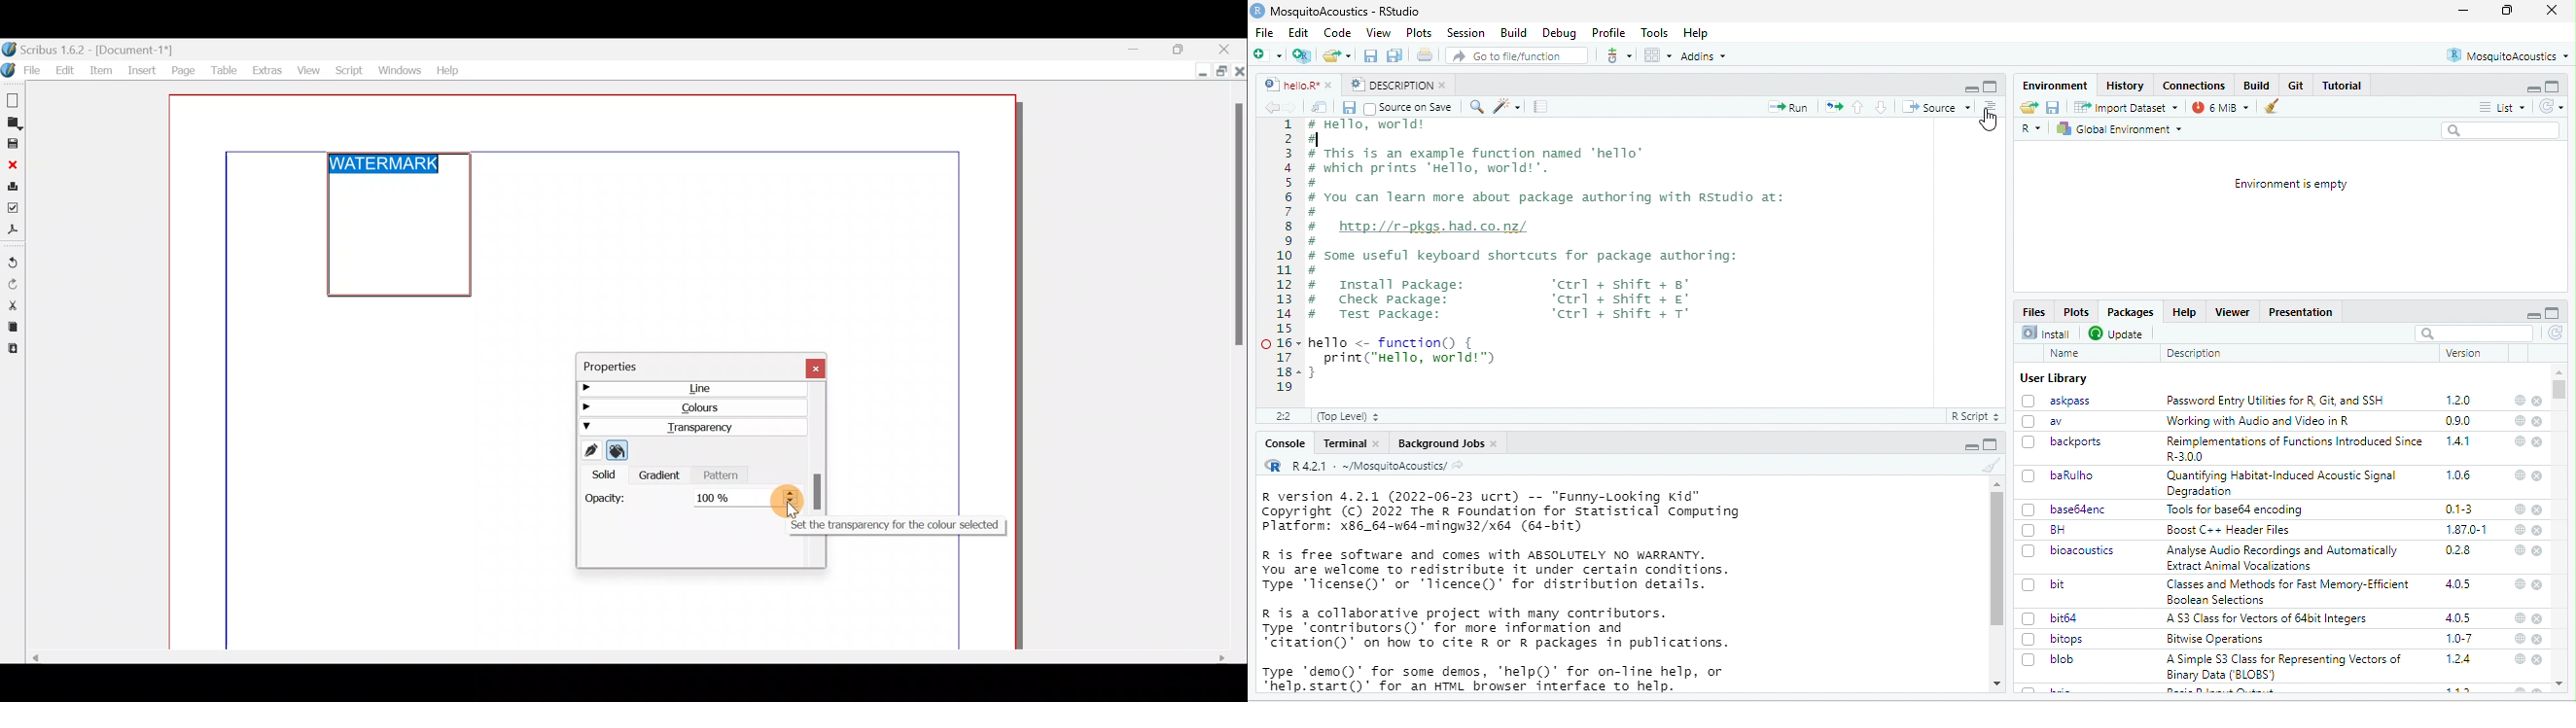 This screenshot has width=2576, height=728. What do you see at coordinates (1346, 12) in the screenshot?
I see `MosquitoAcoustics - RStudio` at bounding box center [1346, 12].